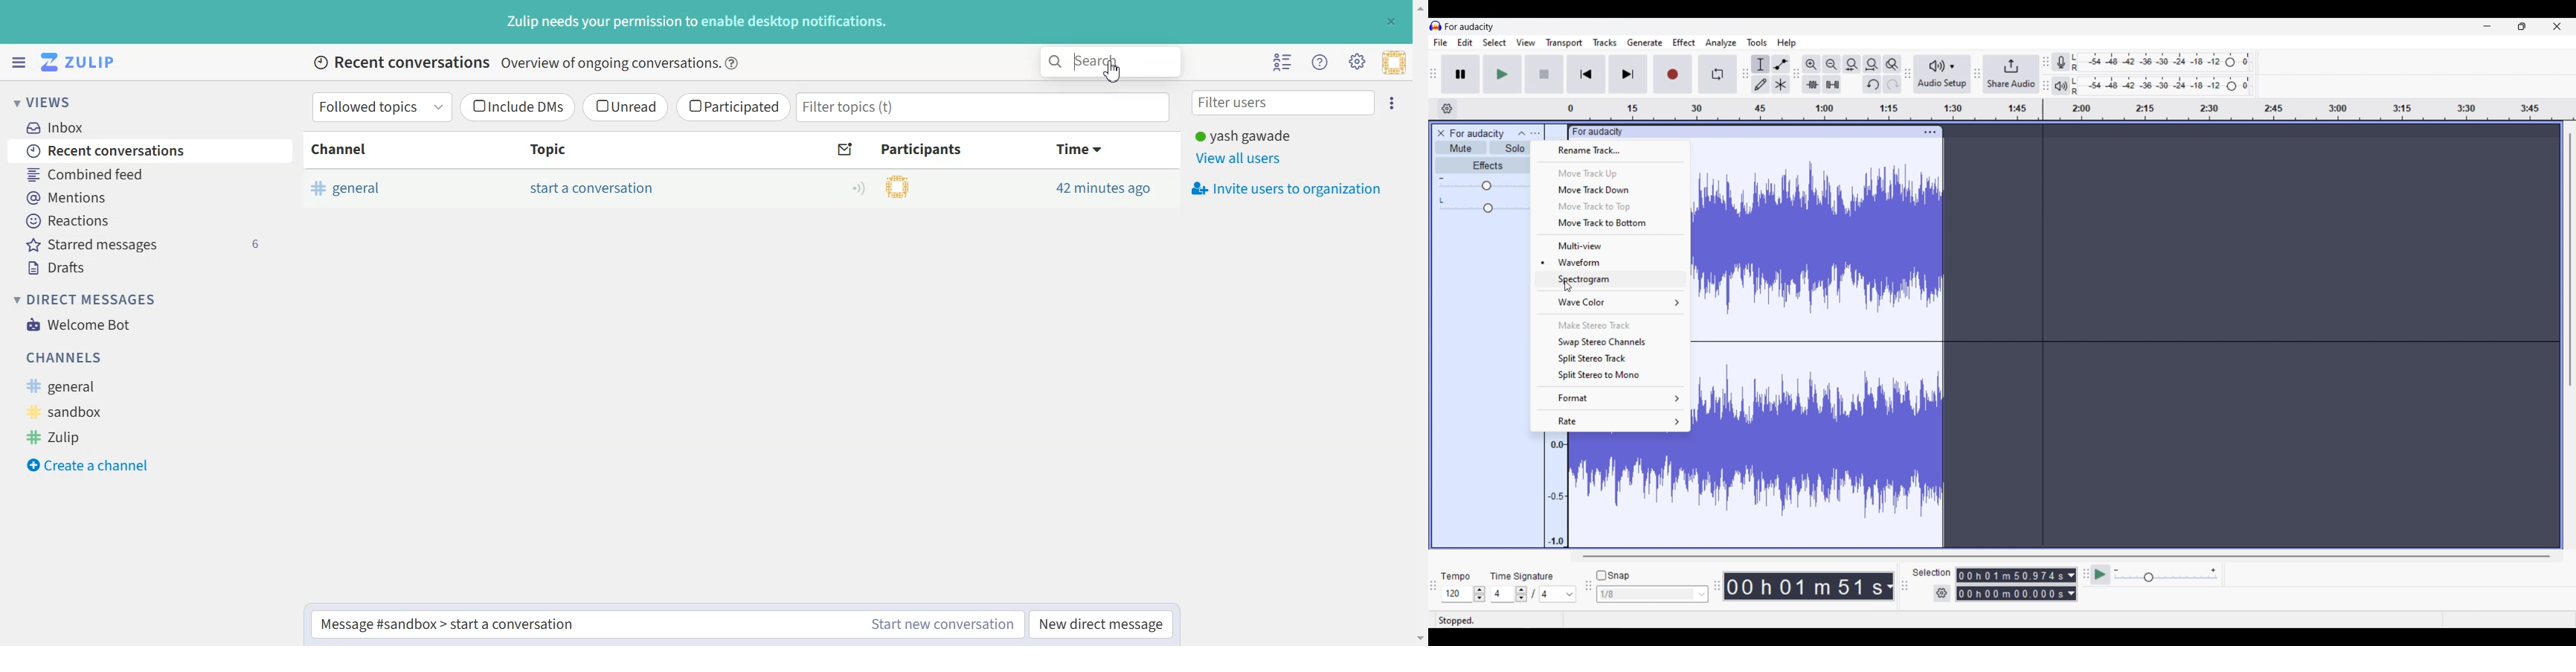  What do you see at coordinates (1717, 74) in the screenshot?
I see `Enable looping` at bounding box center [1717, 74].